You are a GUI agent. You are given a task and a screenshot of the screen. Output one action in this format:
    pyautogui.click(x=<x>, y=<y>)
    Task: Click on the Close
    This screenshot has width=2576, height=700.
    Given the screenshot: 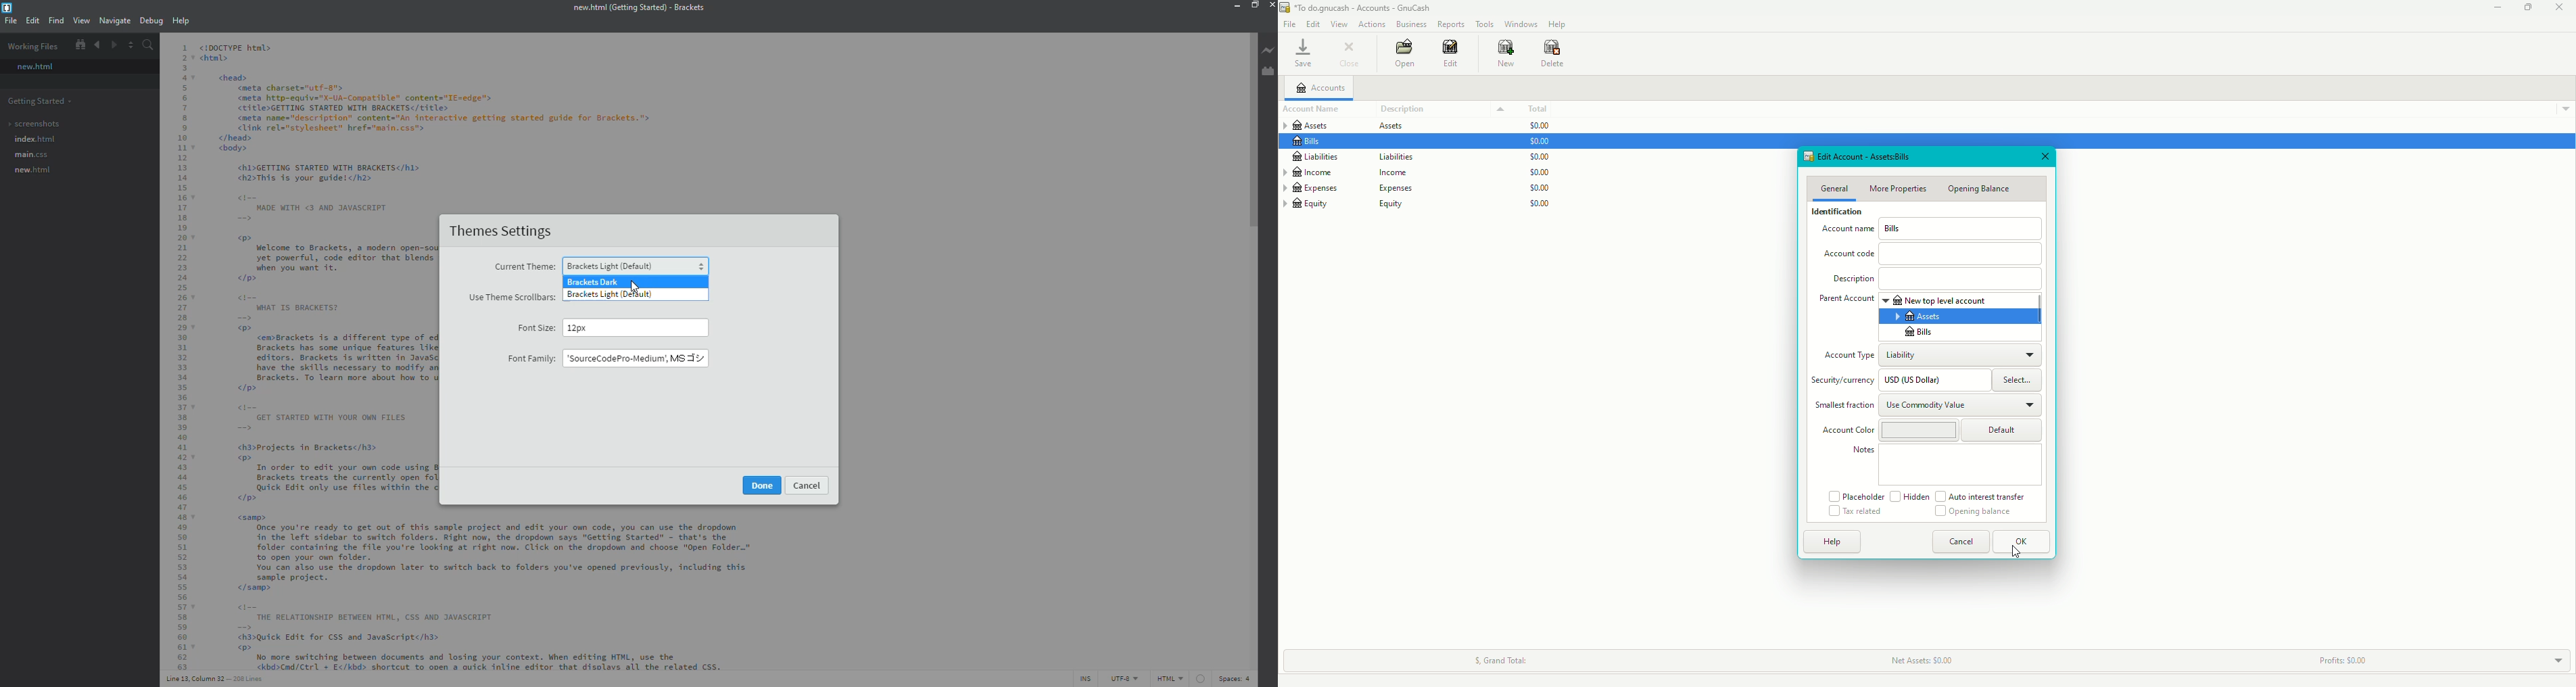 What is the action you would take?
    pyautogui.click(x=1350, y=53)
    